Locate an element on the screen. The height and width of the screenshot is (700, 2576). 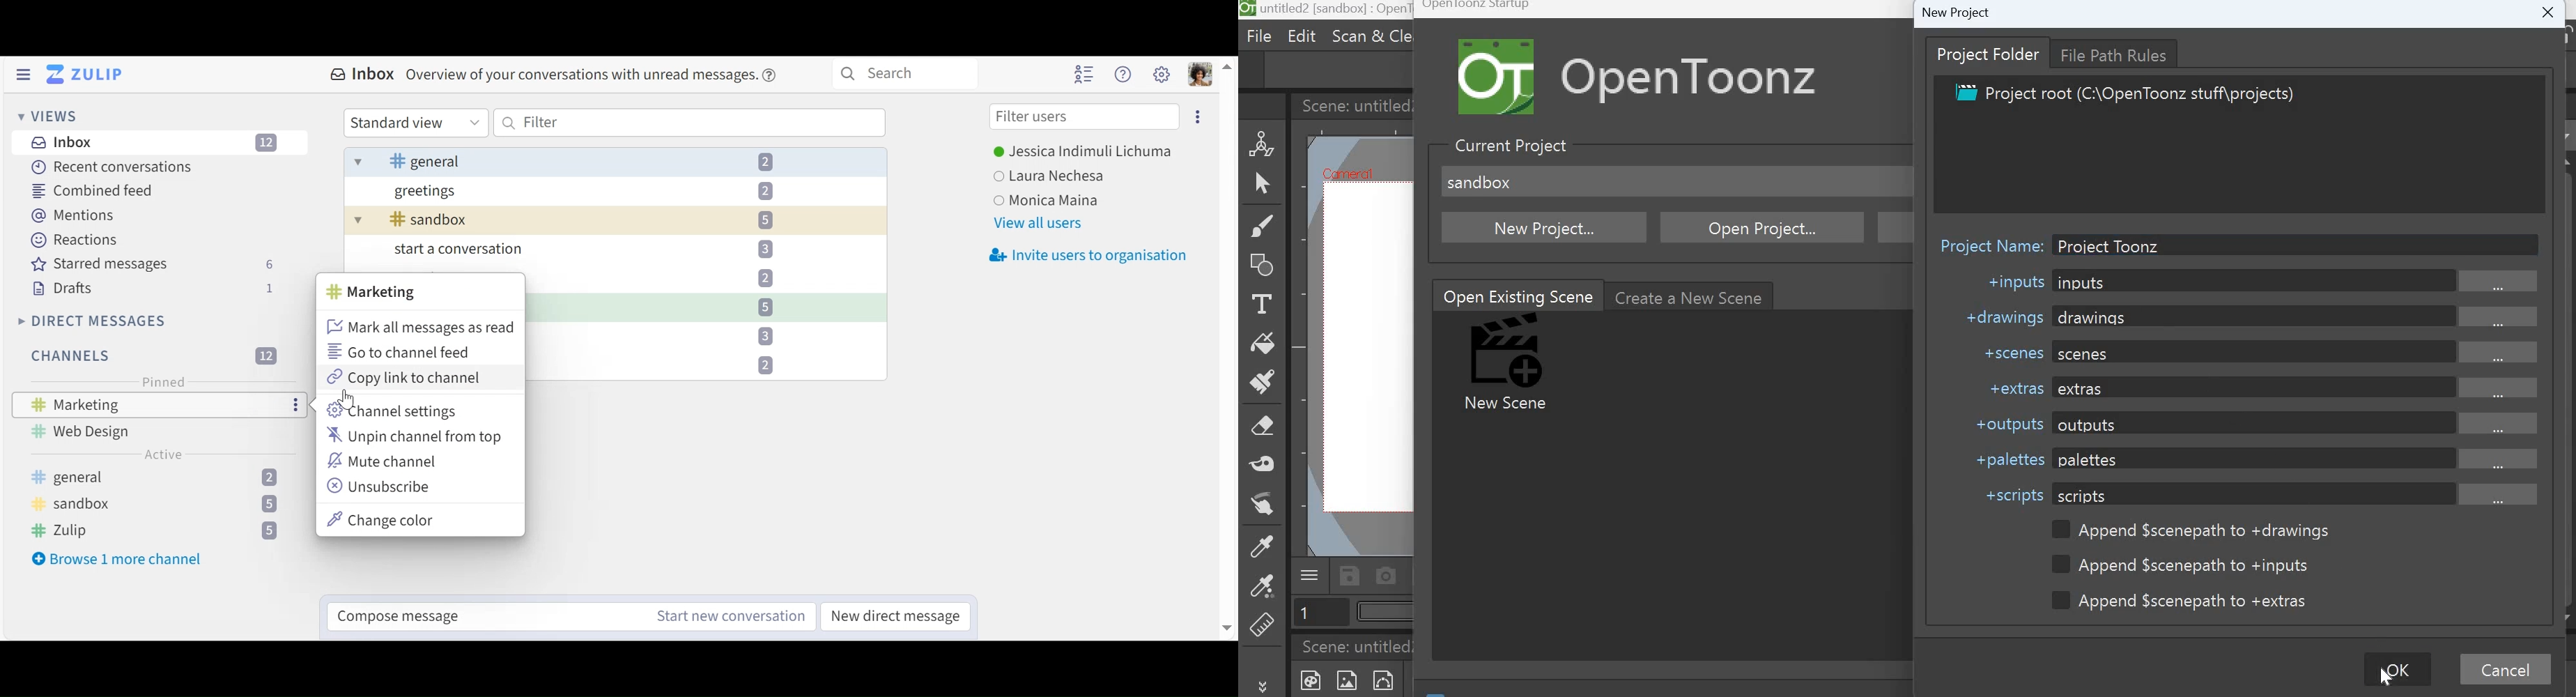
Eclipse is located at coordinates (1197, 116).